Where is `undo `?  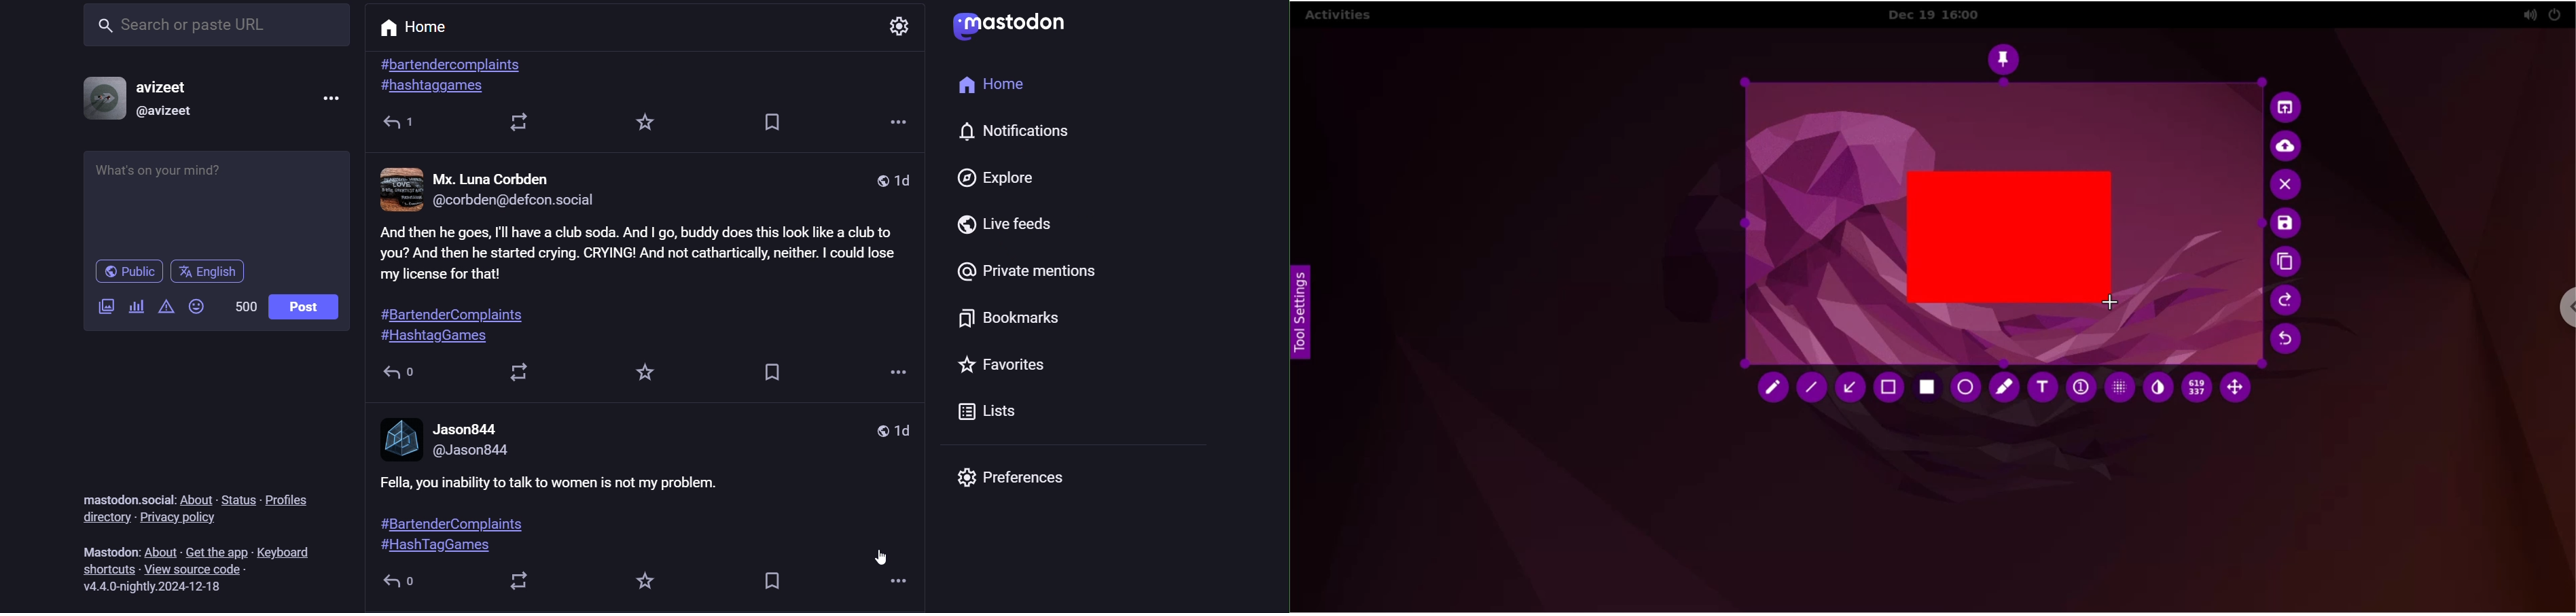
undo  is located at coordinates (2286, 342).